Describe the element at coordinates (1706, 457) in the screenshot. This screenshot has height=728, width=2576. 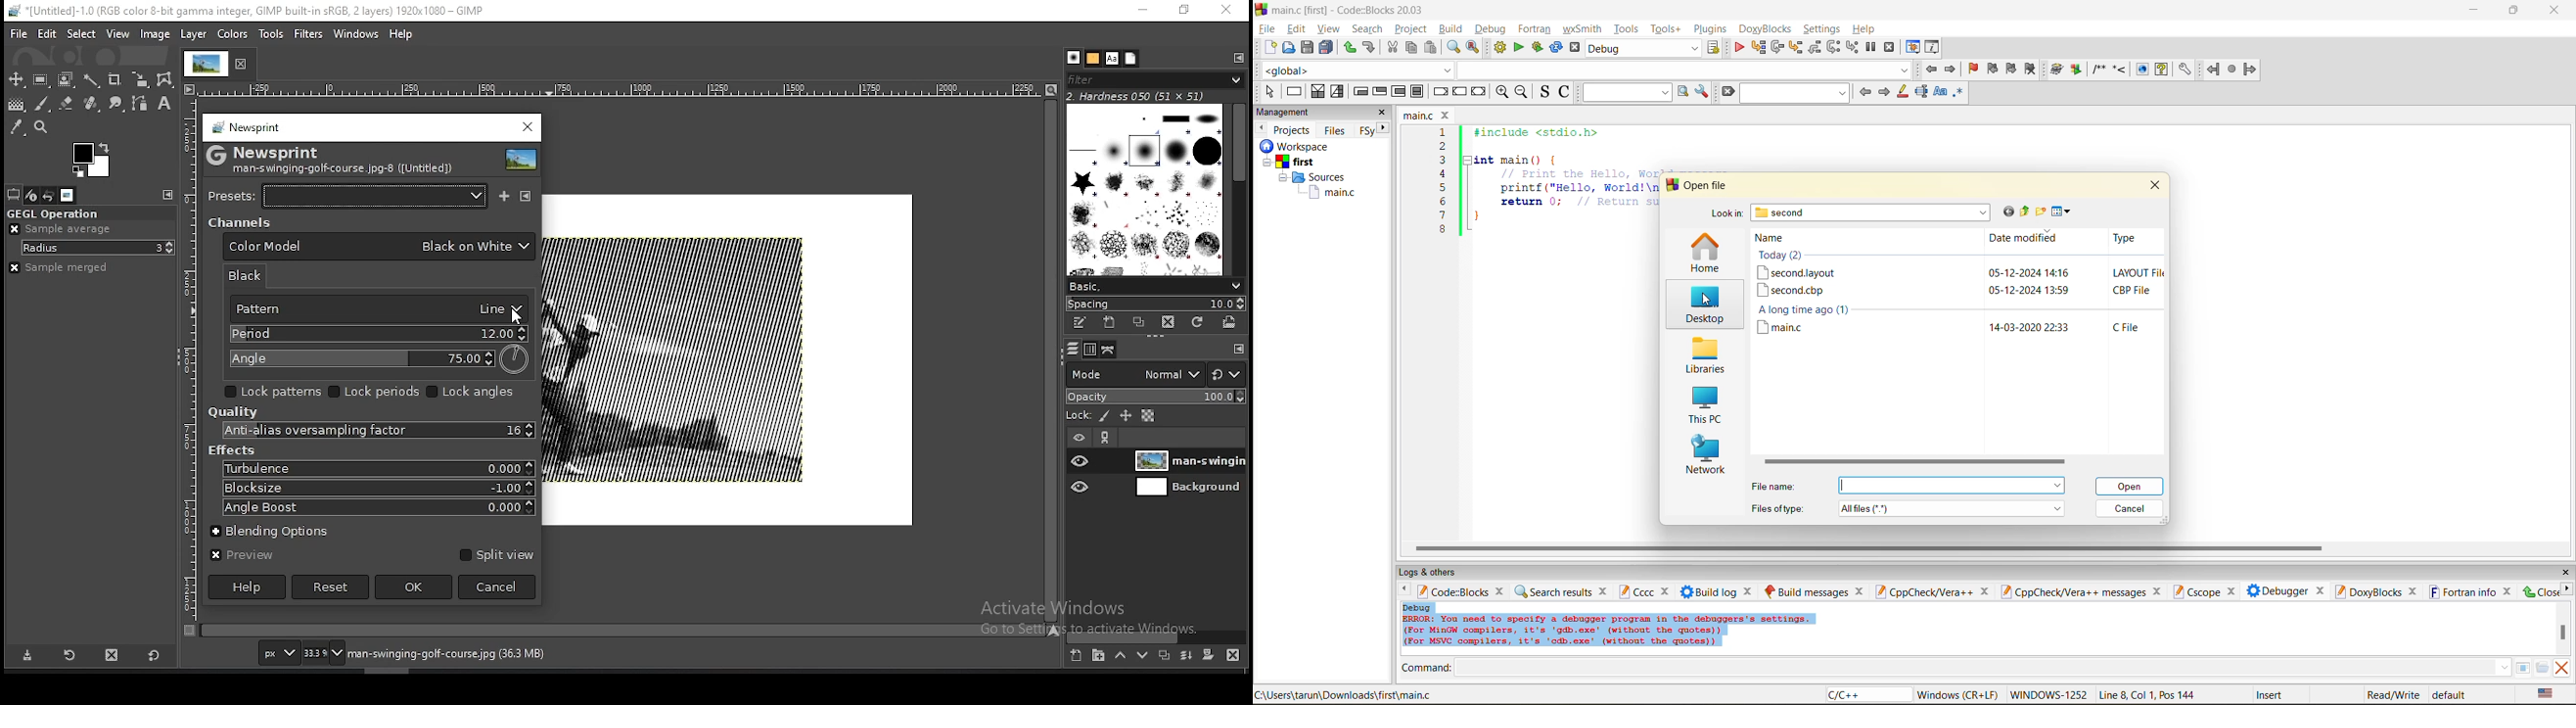
I see `network` at that location.